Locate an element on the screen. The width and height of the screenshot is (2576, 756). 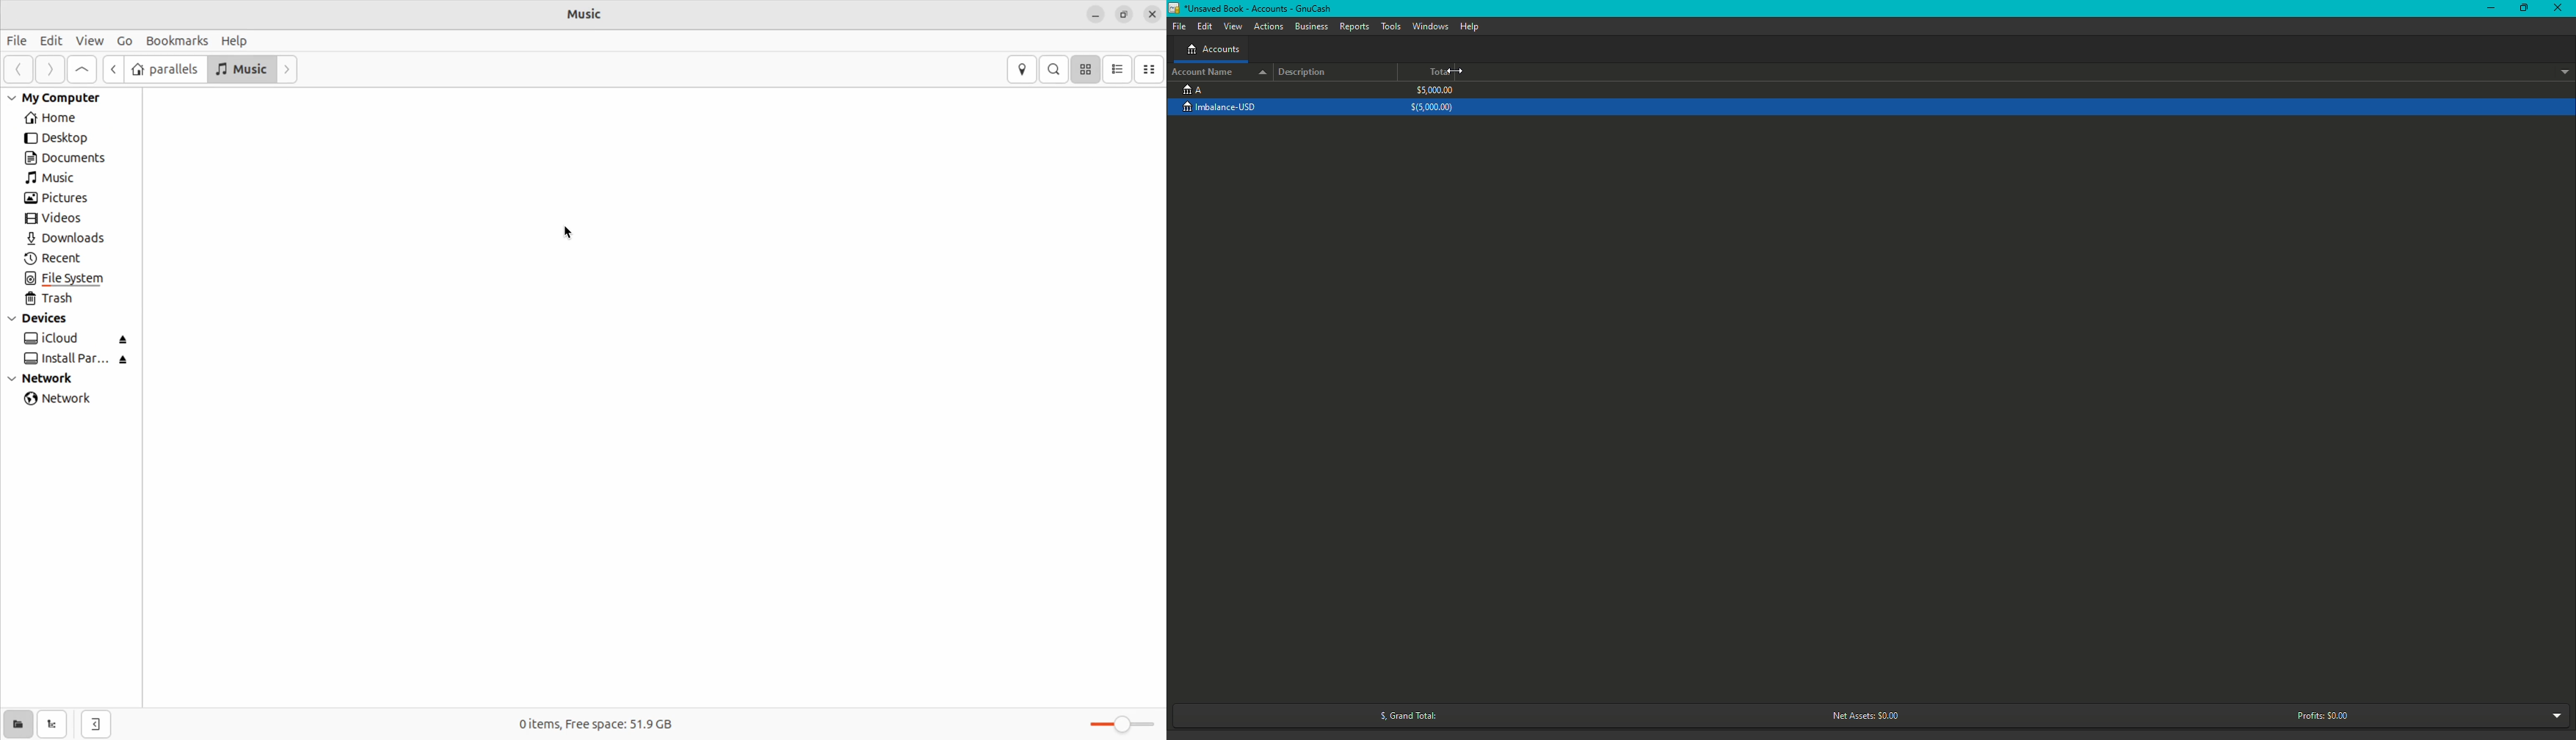
Windows is located at coordinates (1430, 26).